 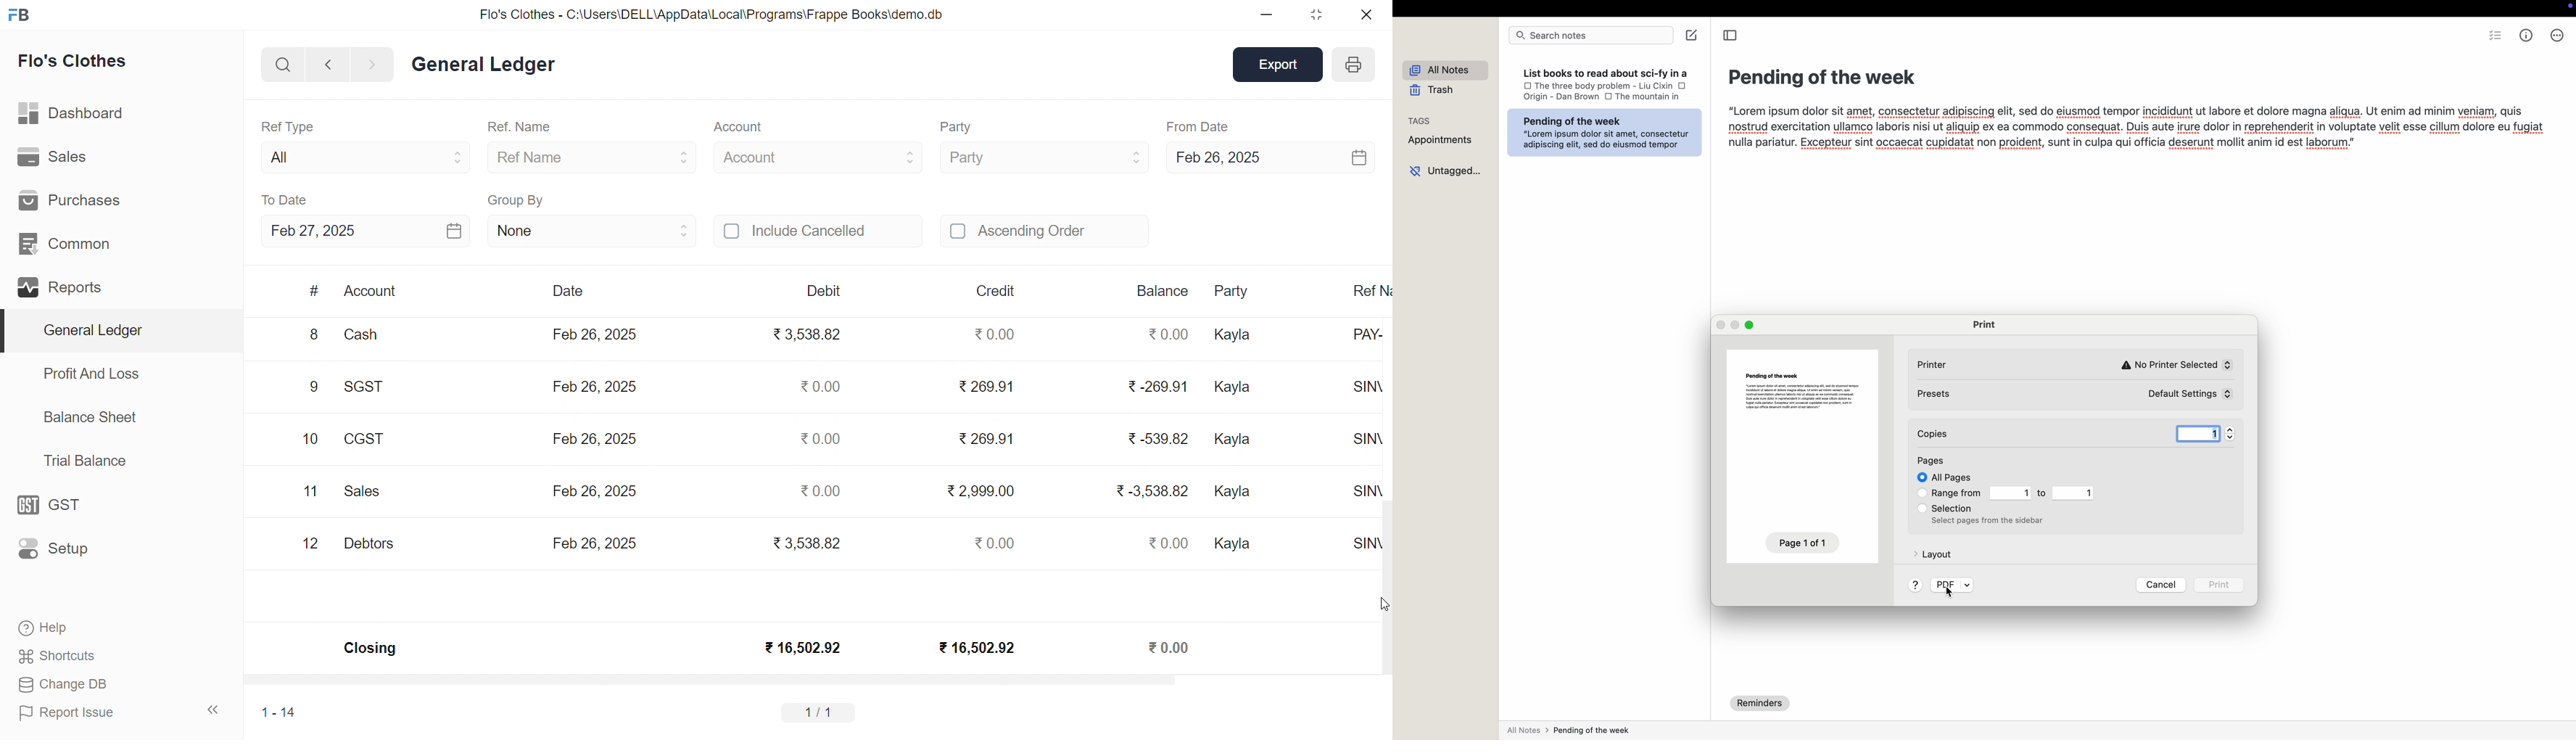 I want to click on enable checkbox, so click(x=1918, y=478).